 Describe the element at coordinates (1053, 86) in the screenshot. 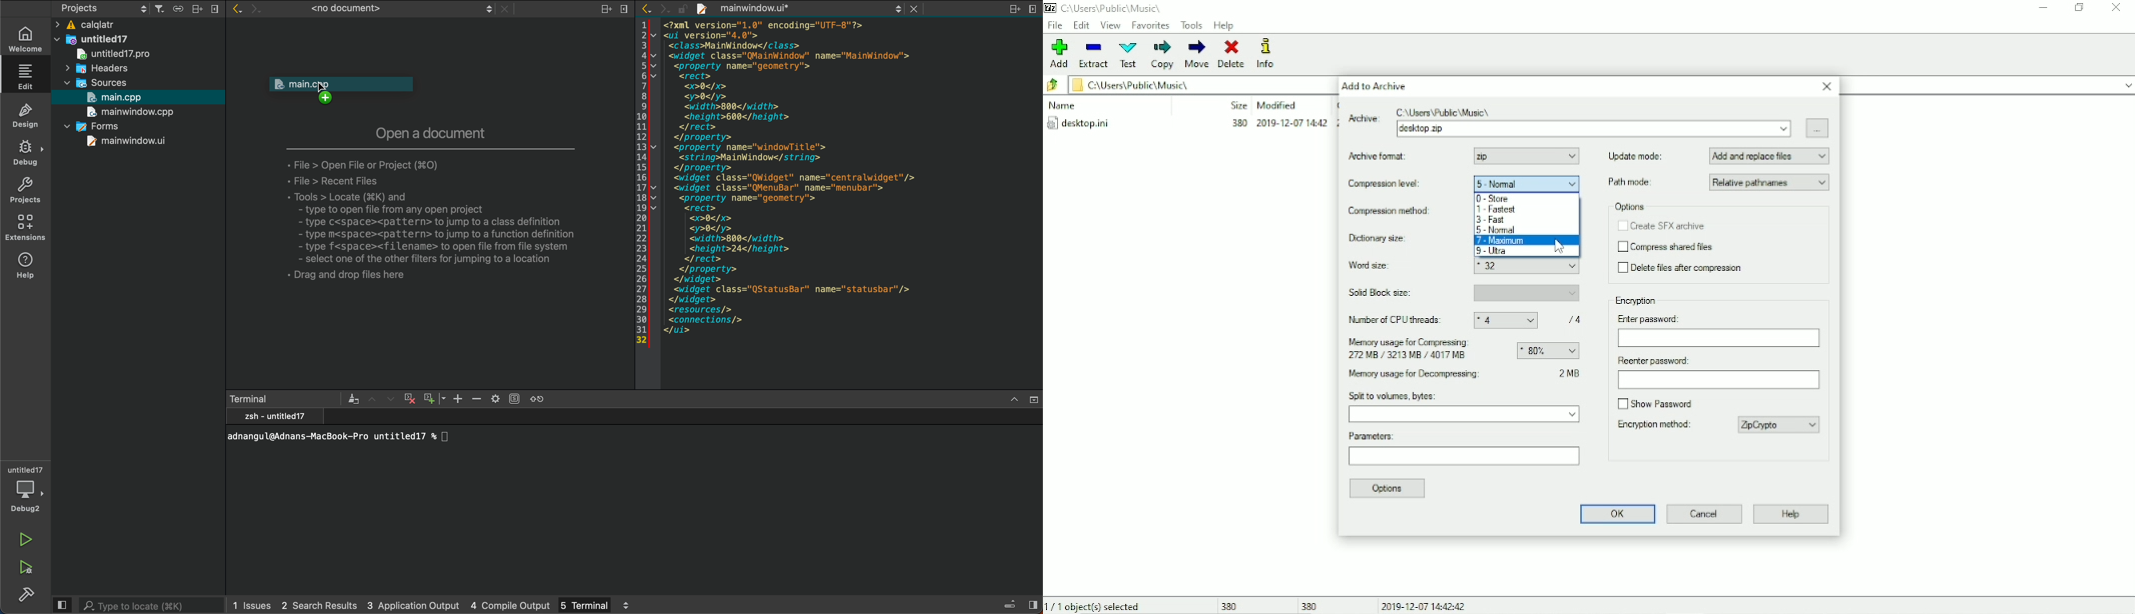

I see `Back` at that location.